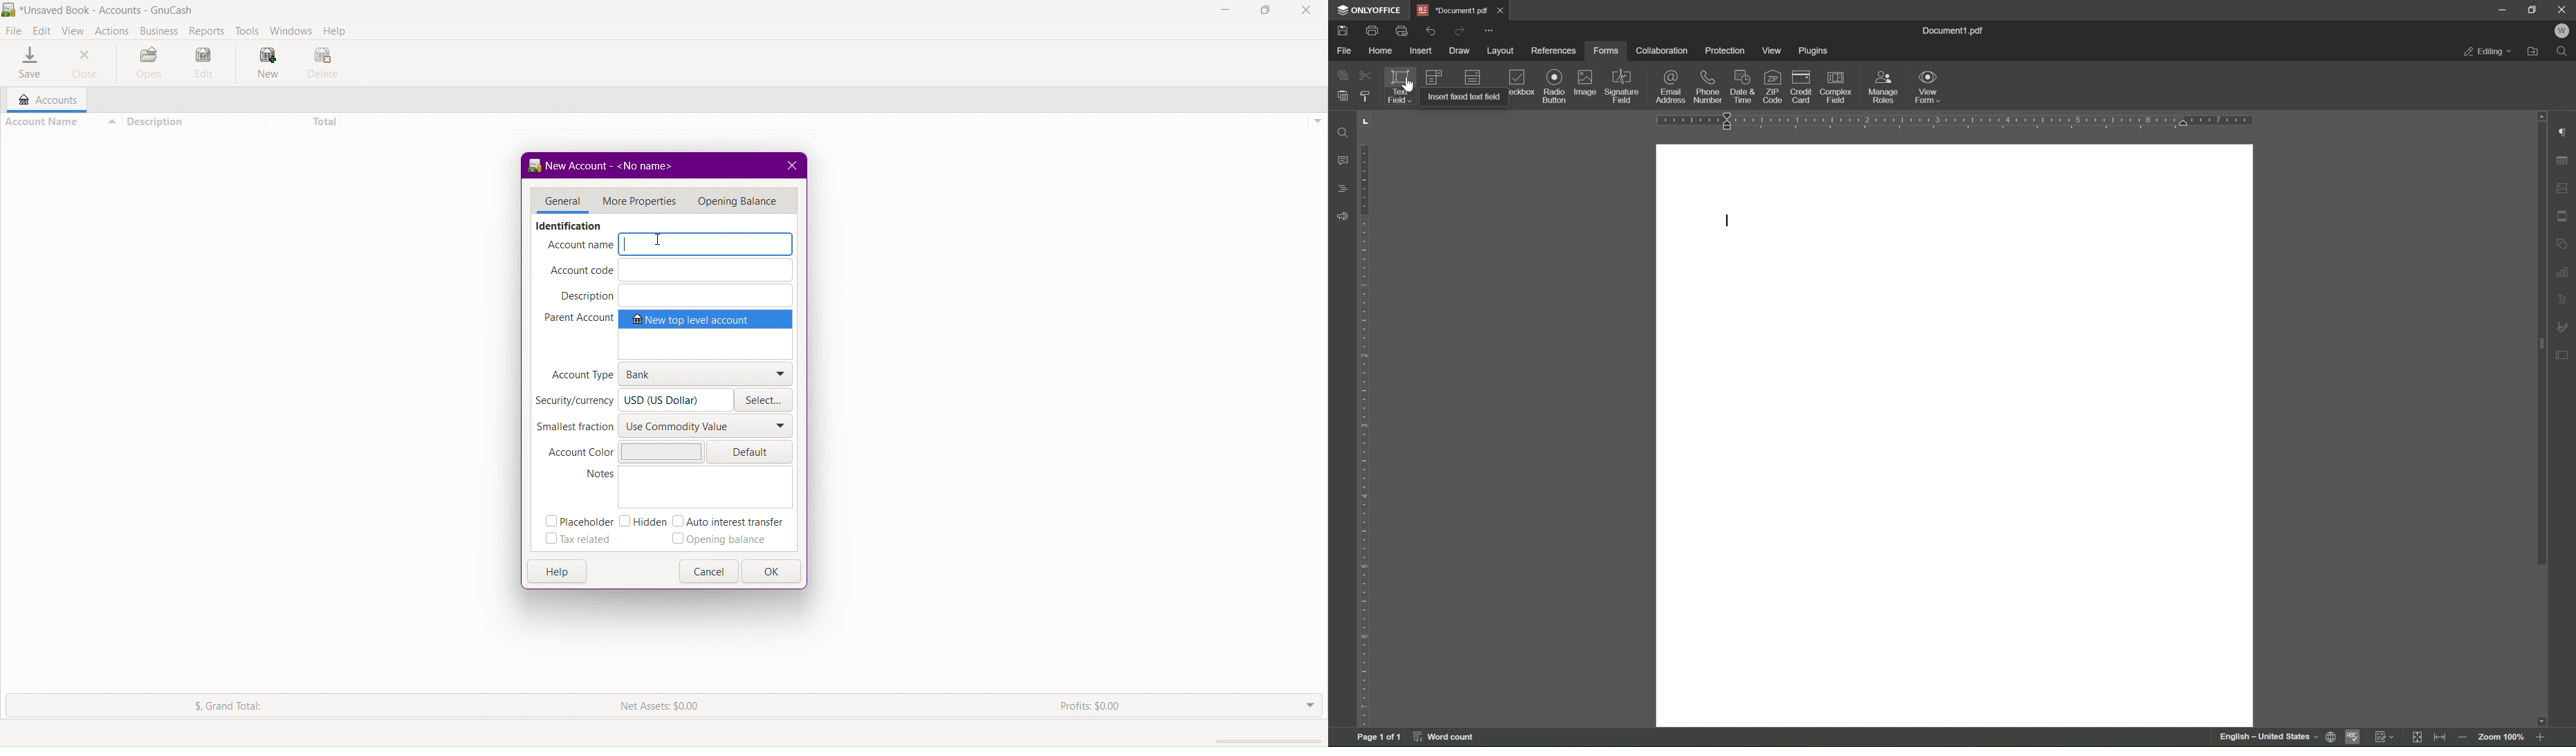 This screenshot has height=756, width=2576. I want to click on fit to width, so click(2440, 740).